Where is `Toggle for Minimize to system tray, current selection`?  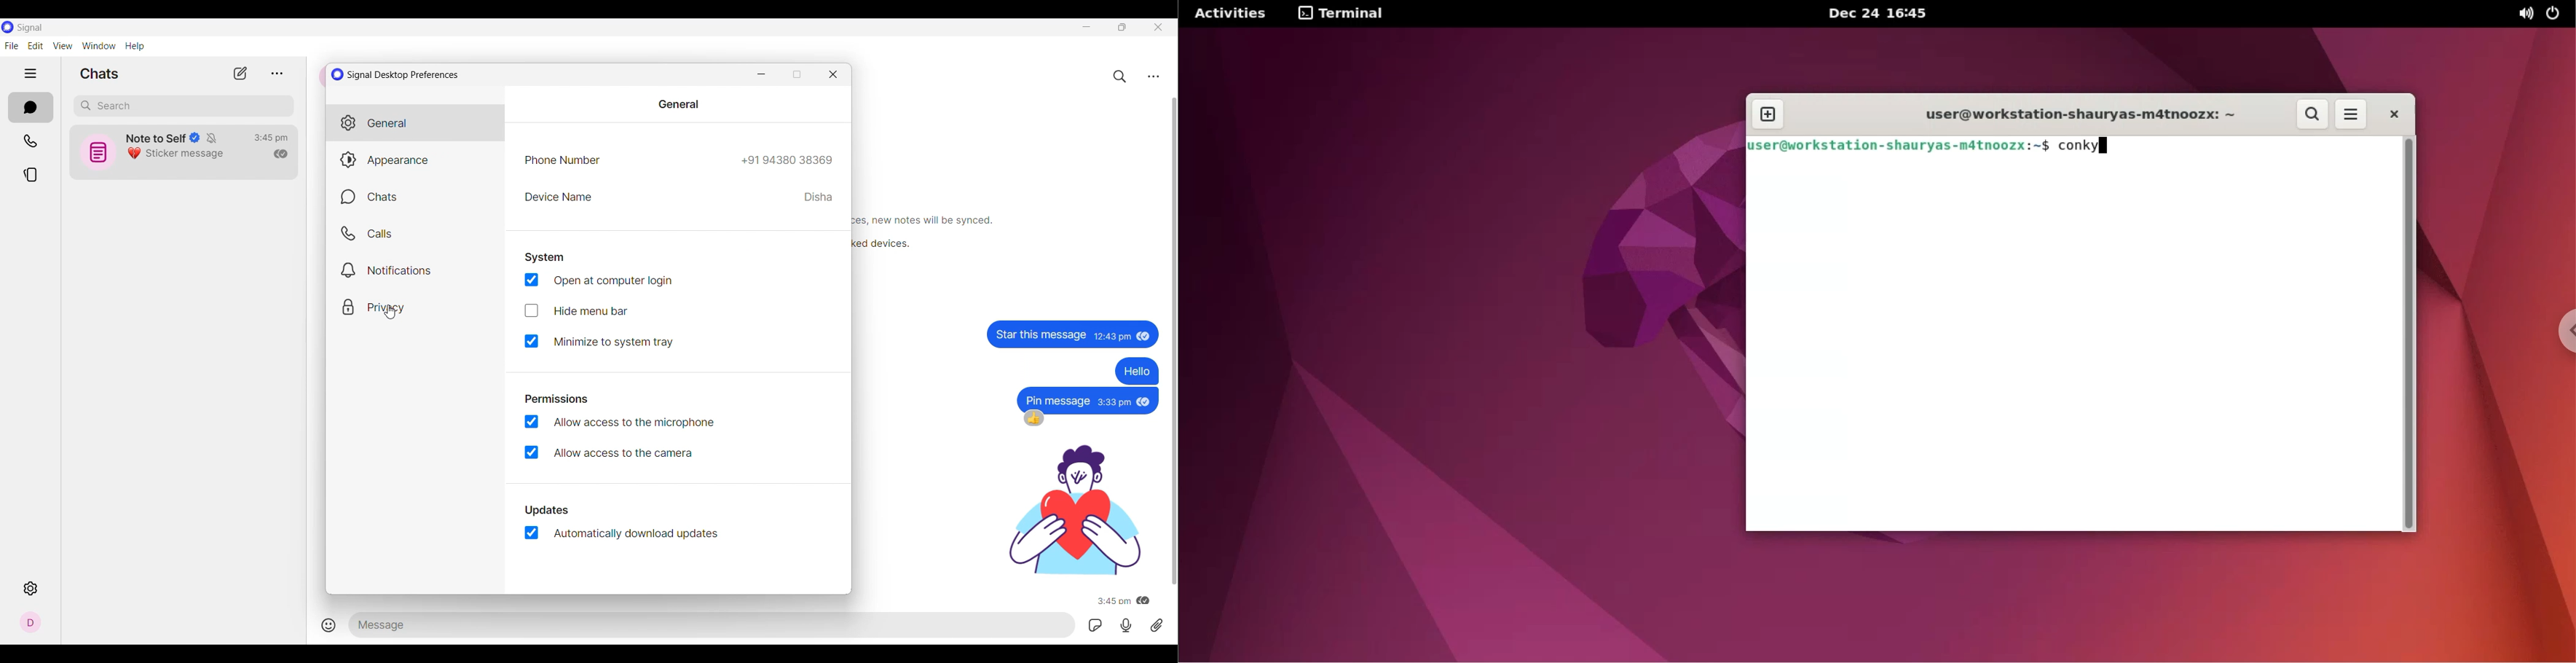 Toggle for Minimize to system tray, current selection is located at coordinates (598, 341).